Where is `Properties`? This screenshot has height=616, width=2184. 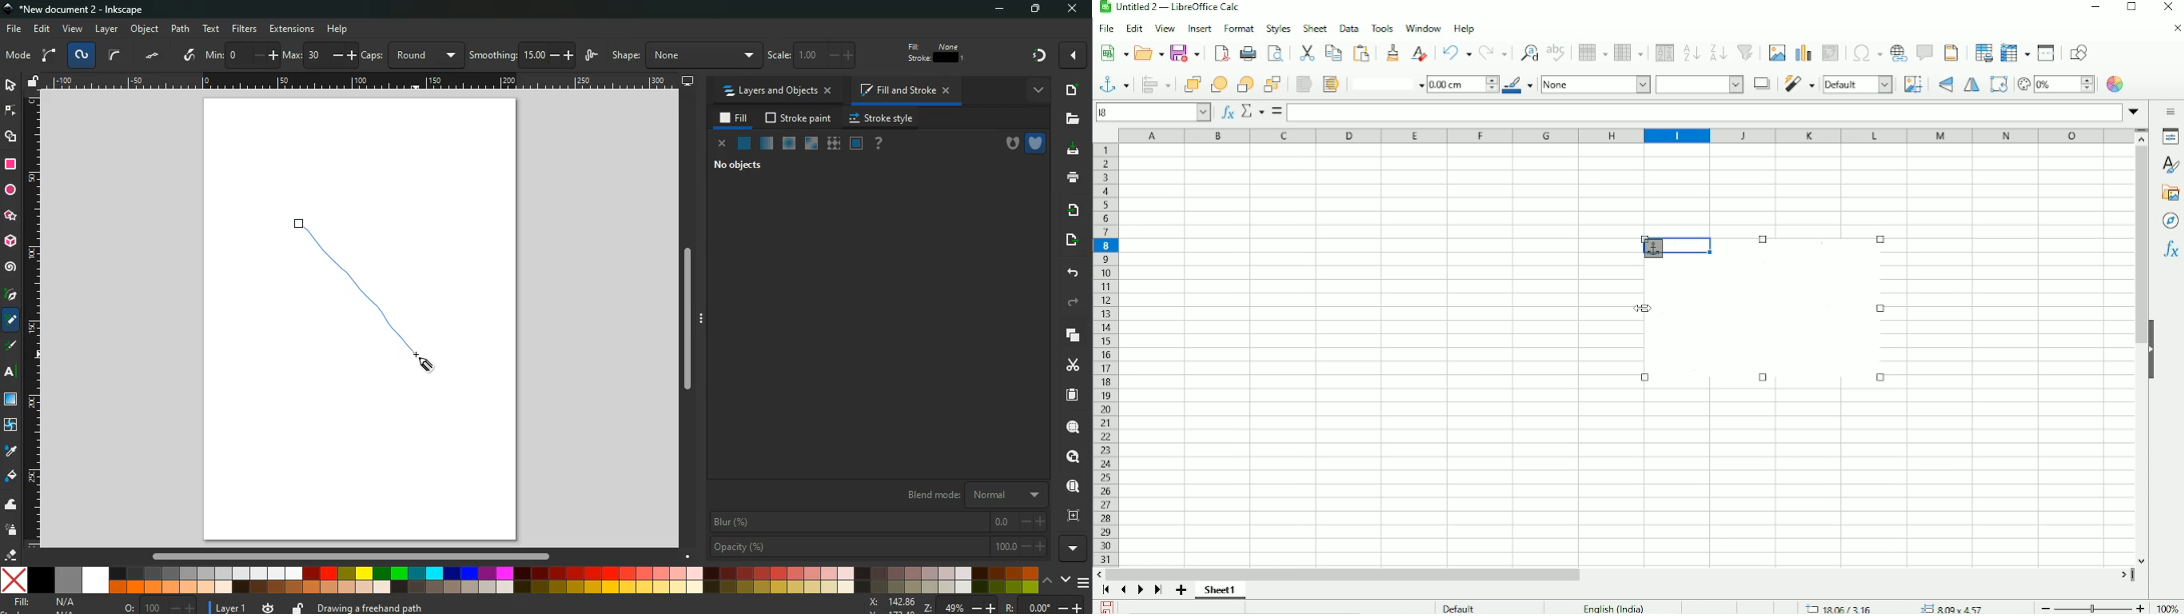
Properties is located at coordinates (2170, 137).